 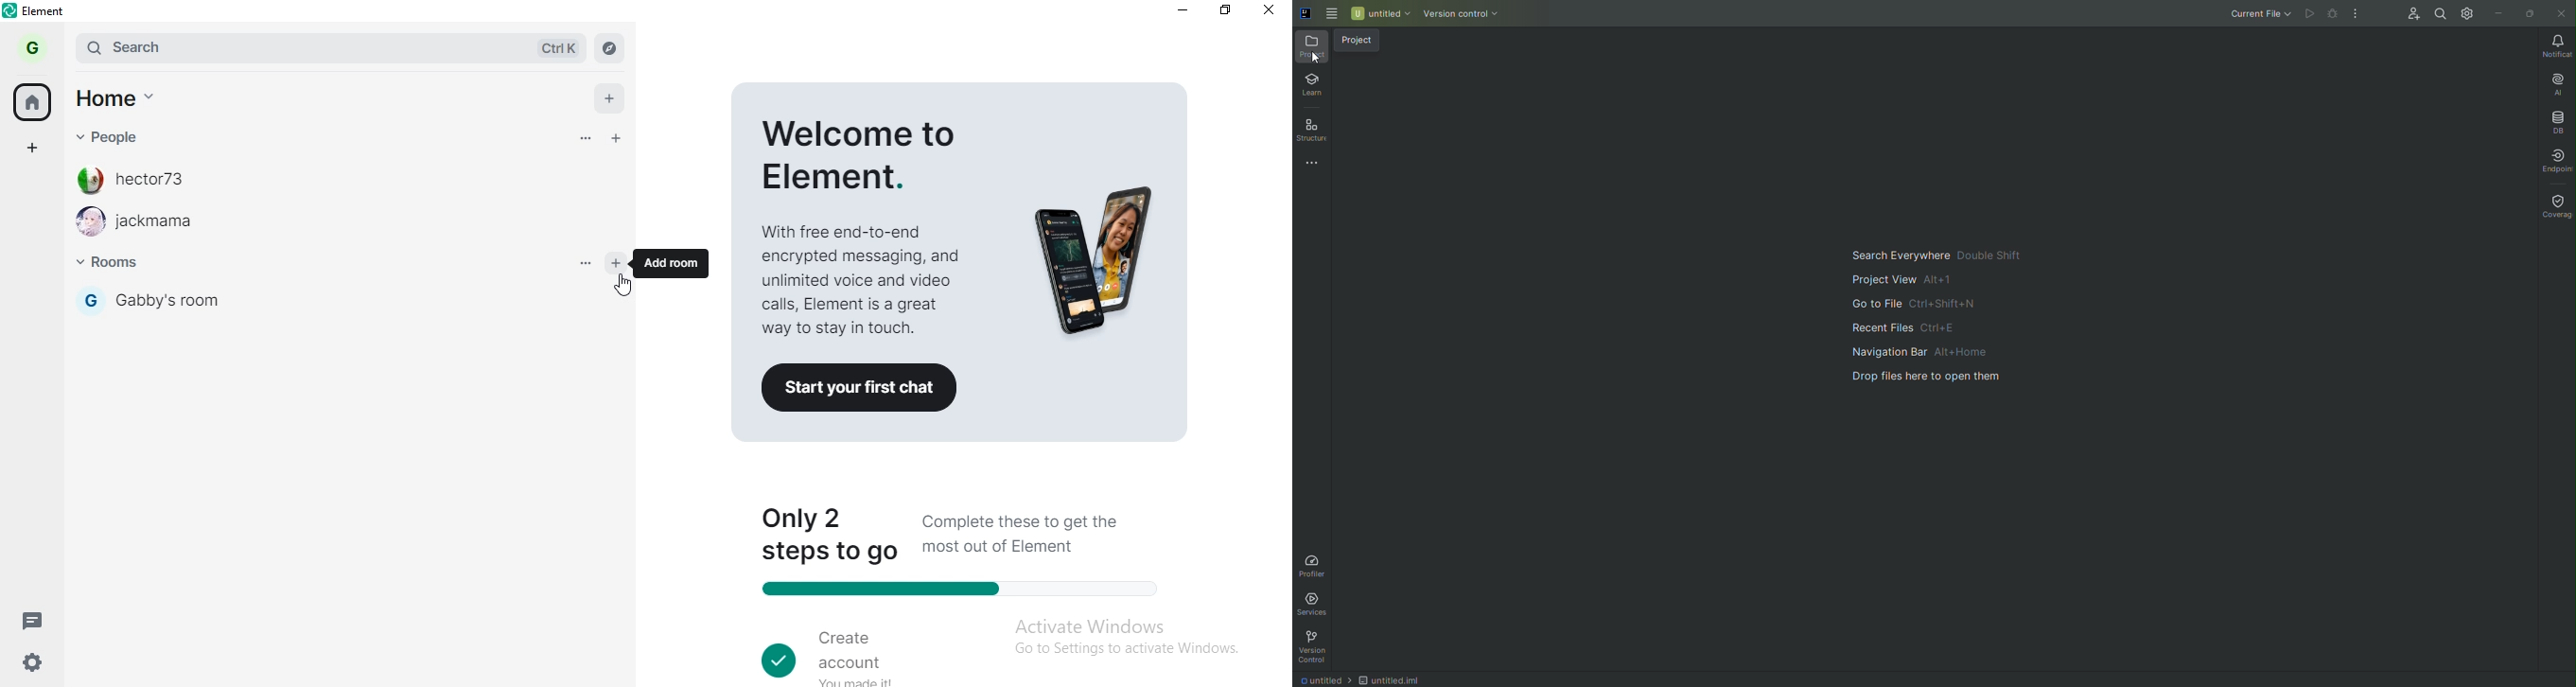 I want to click on navigate, so click(x=612, y=48).